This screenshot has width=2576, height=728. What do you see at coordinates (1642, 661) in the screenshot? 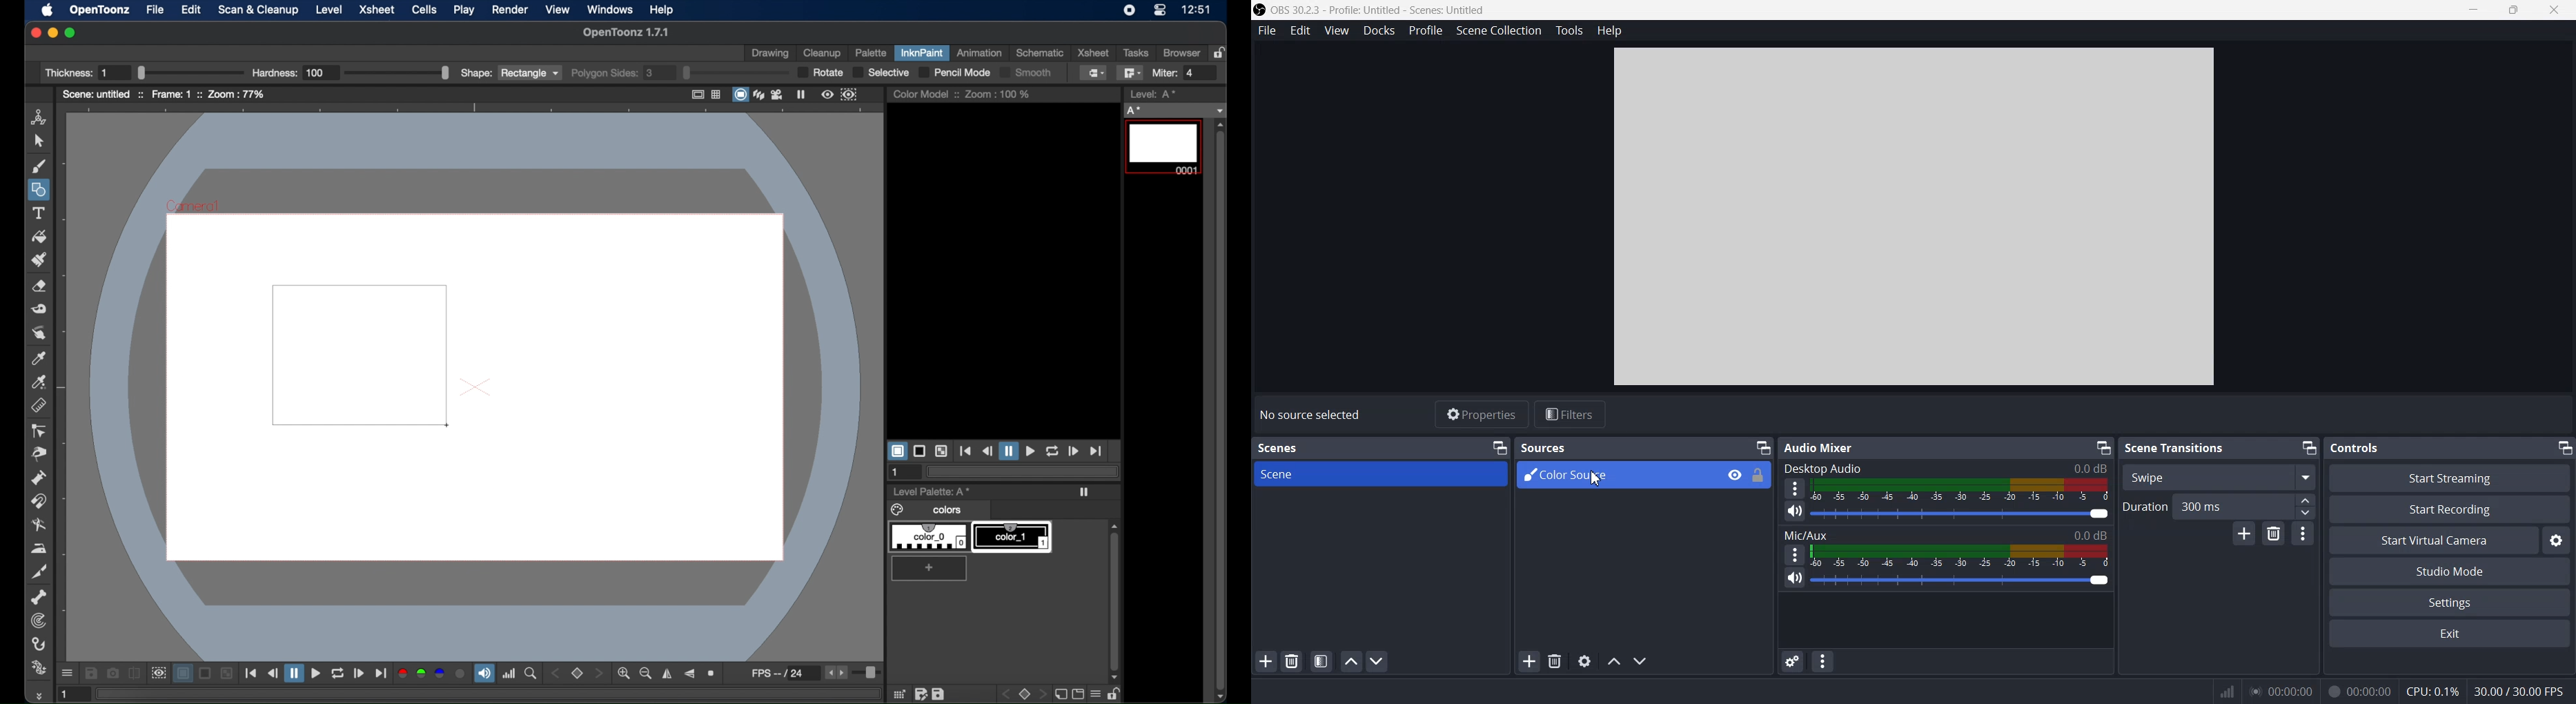
I see `Move Source Down` at bounding box center [1642, 661].